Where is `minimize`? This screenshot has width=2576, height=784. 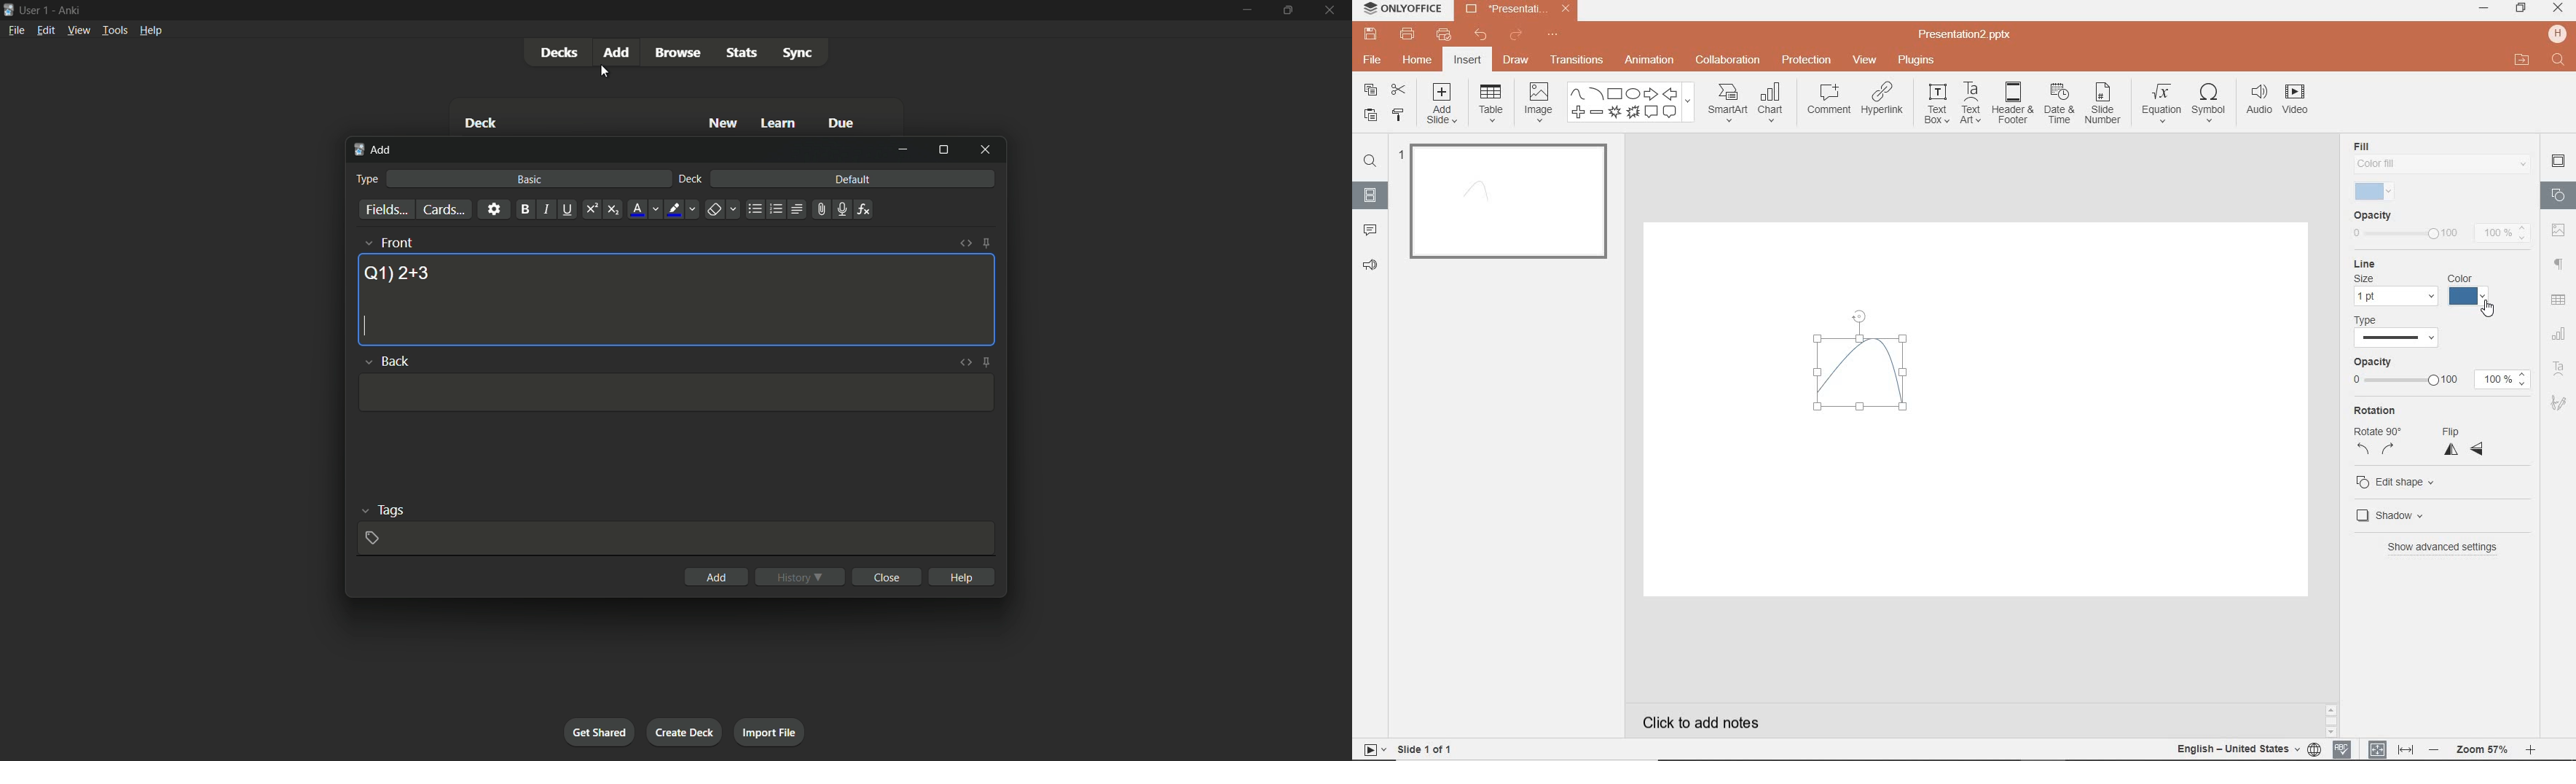
minimize is located at coordinates (1246, 9).